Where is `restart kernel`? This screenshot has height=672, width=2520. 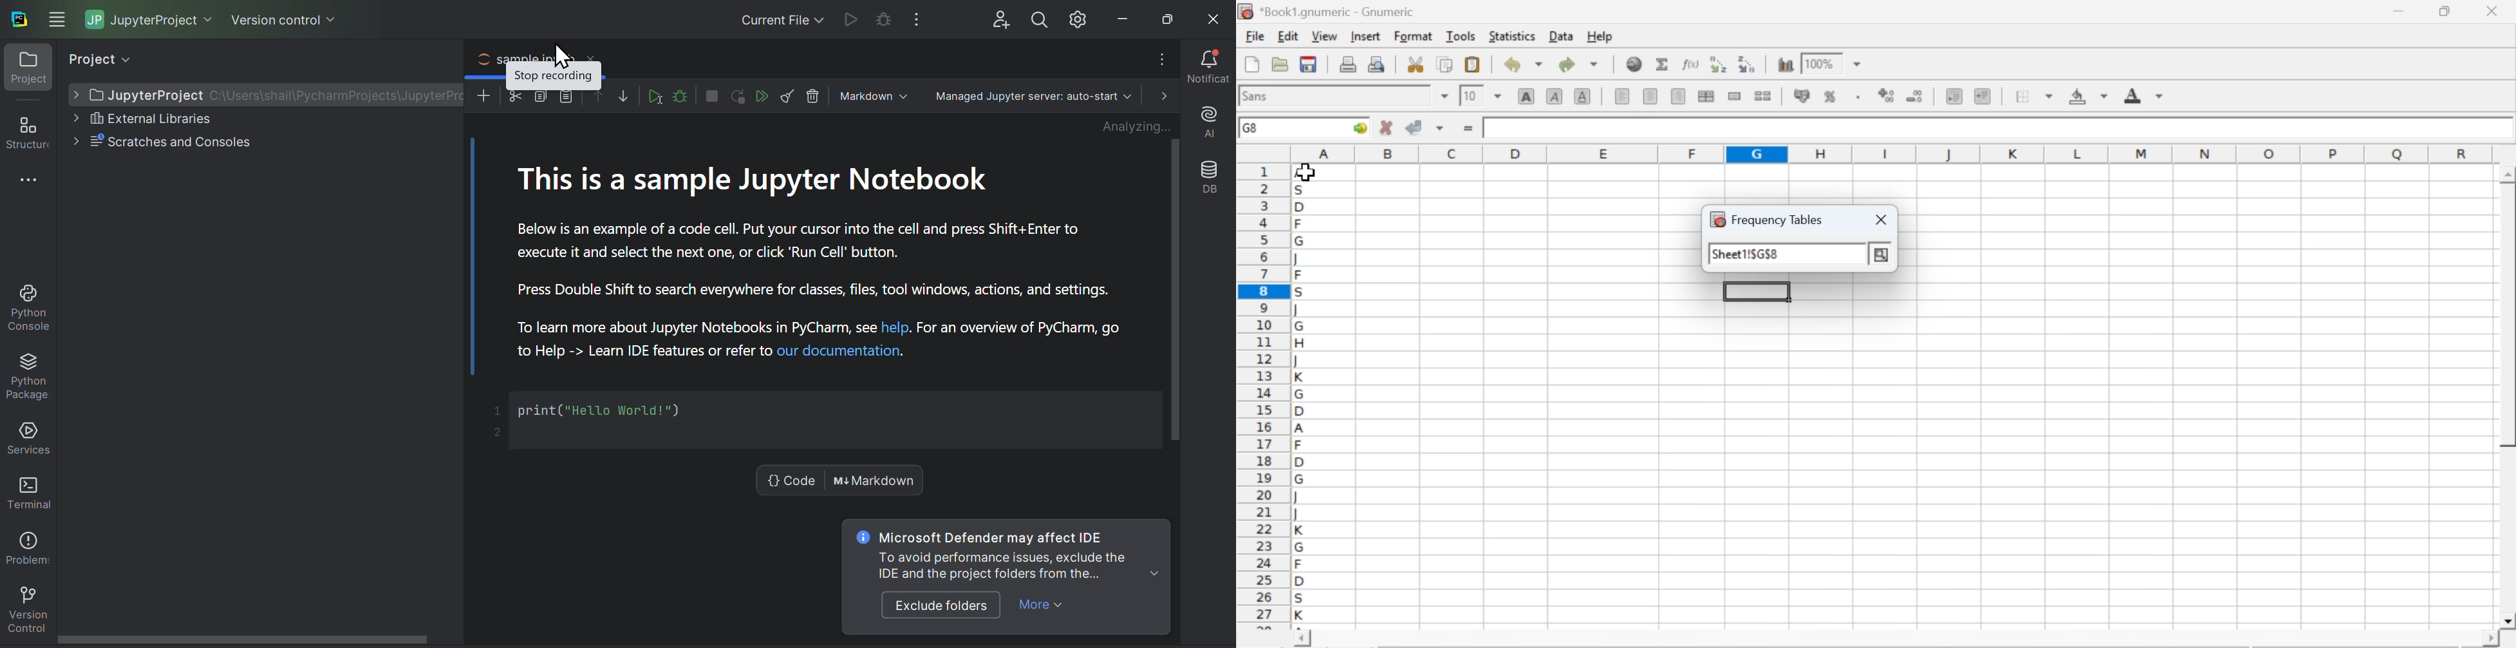
restart kernel is located at coordinates (739, 96).